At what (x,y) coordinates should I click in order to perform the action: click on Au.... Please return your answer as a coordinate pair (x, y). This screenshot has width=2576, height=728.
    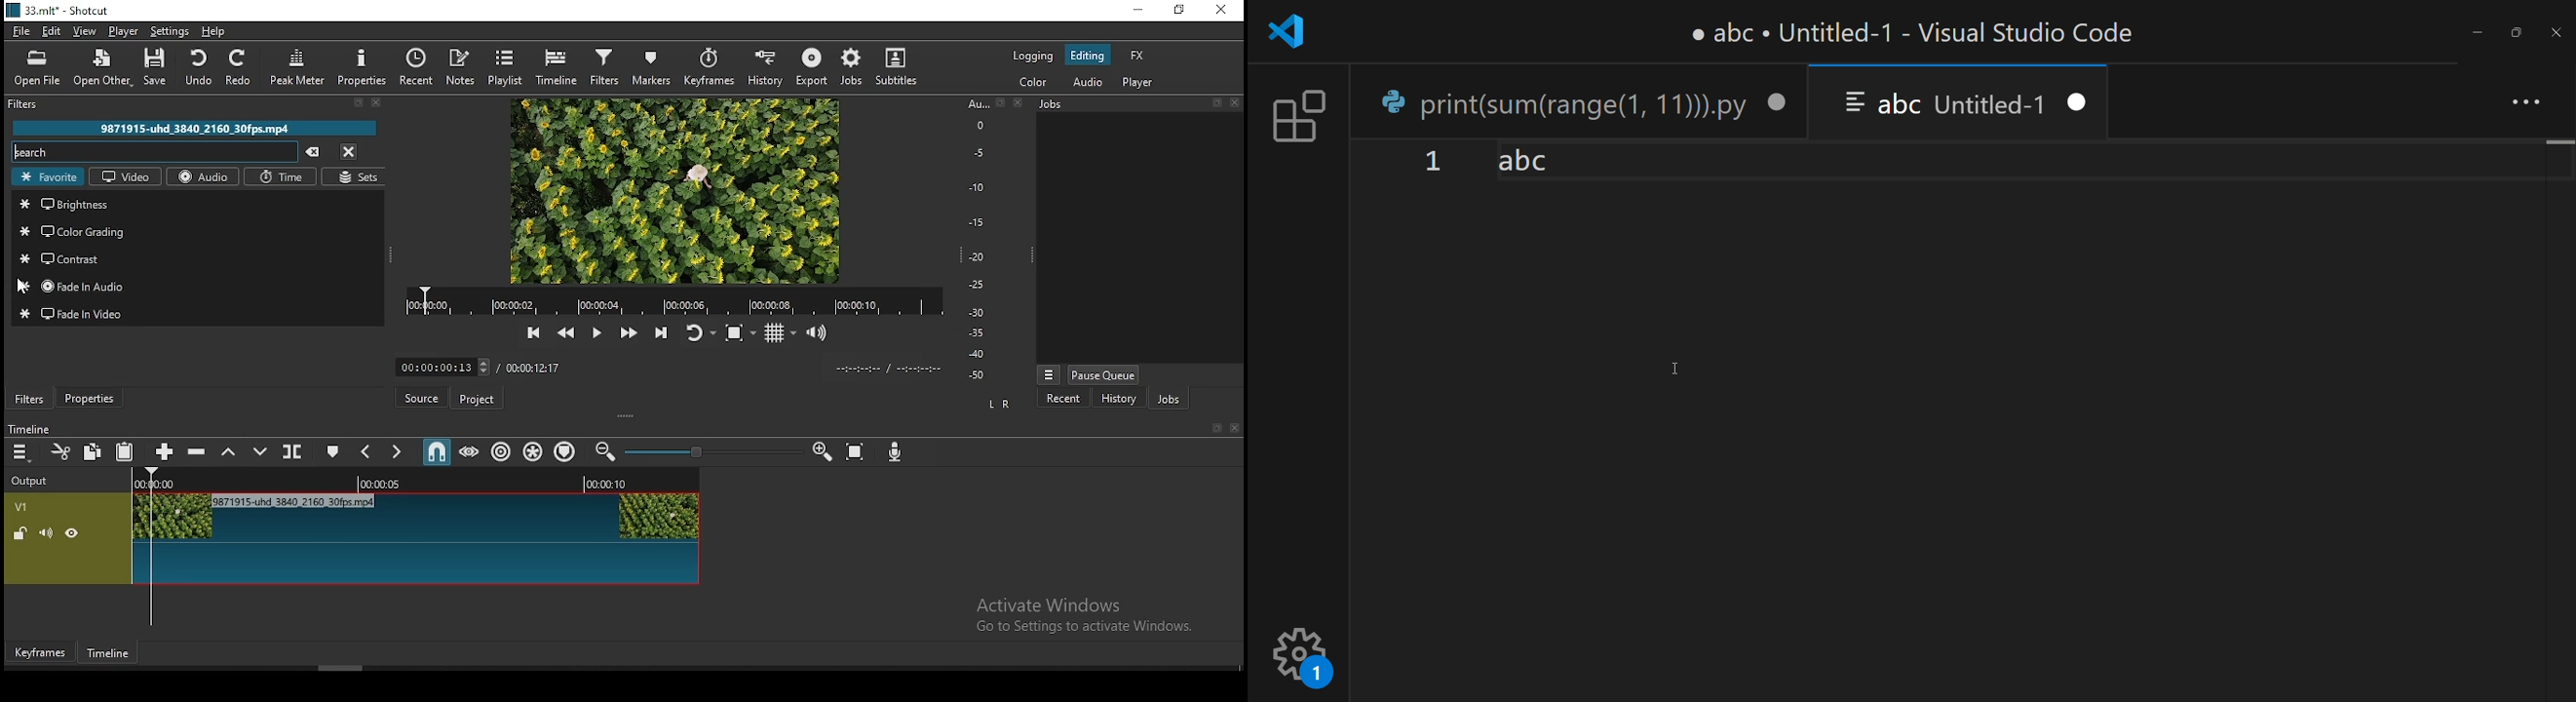
    Looking at the image, I should click on (977, 104).